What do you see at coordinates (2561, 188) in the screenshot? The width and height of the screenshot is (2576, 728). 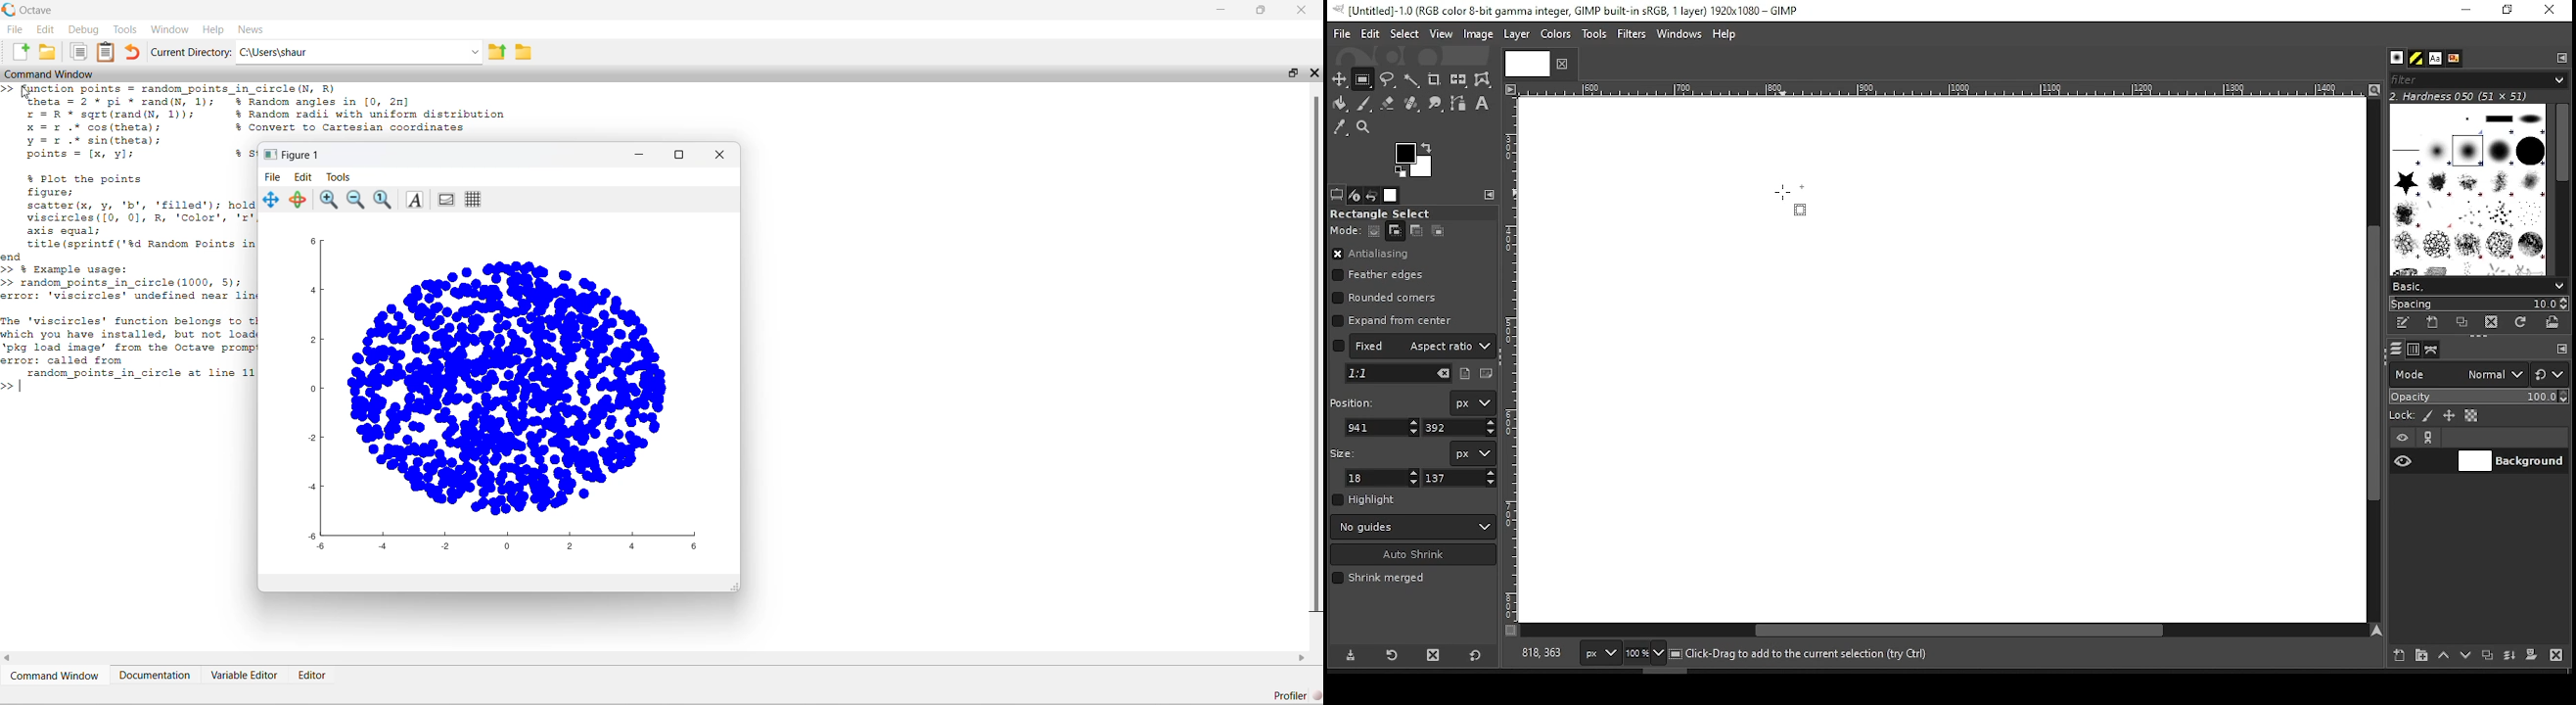 I see `scroll bar` at bounding box center [2561, 188].